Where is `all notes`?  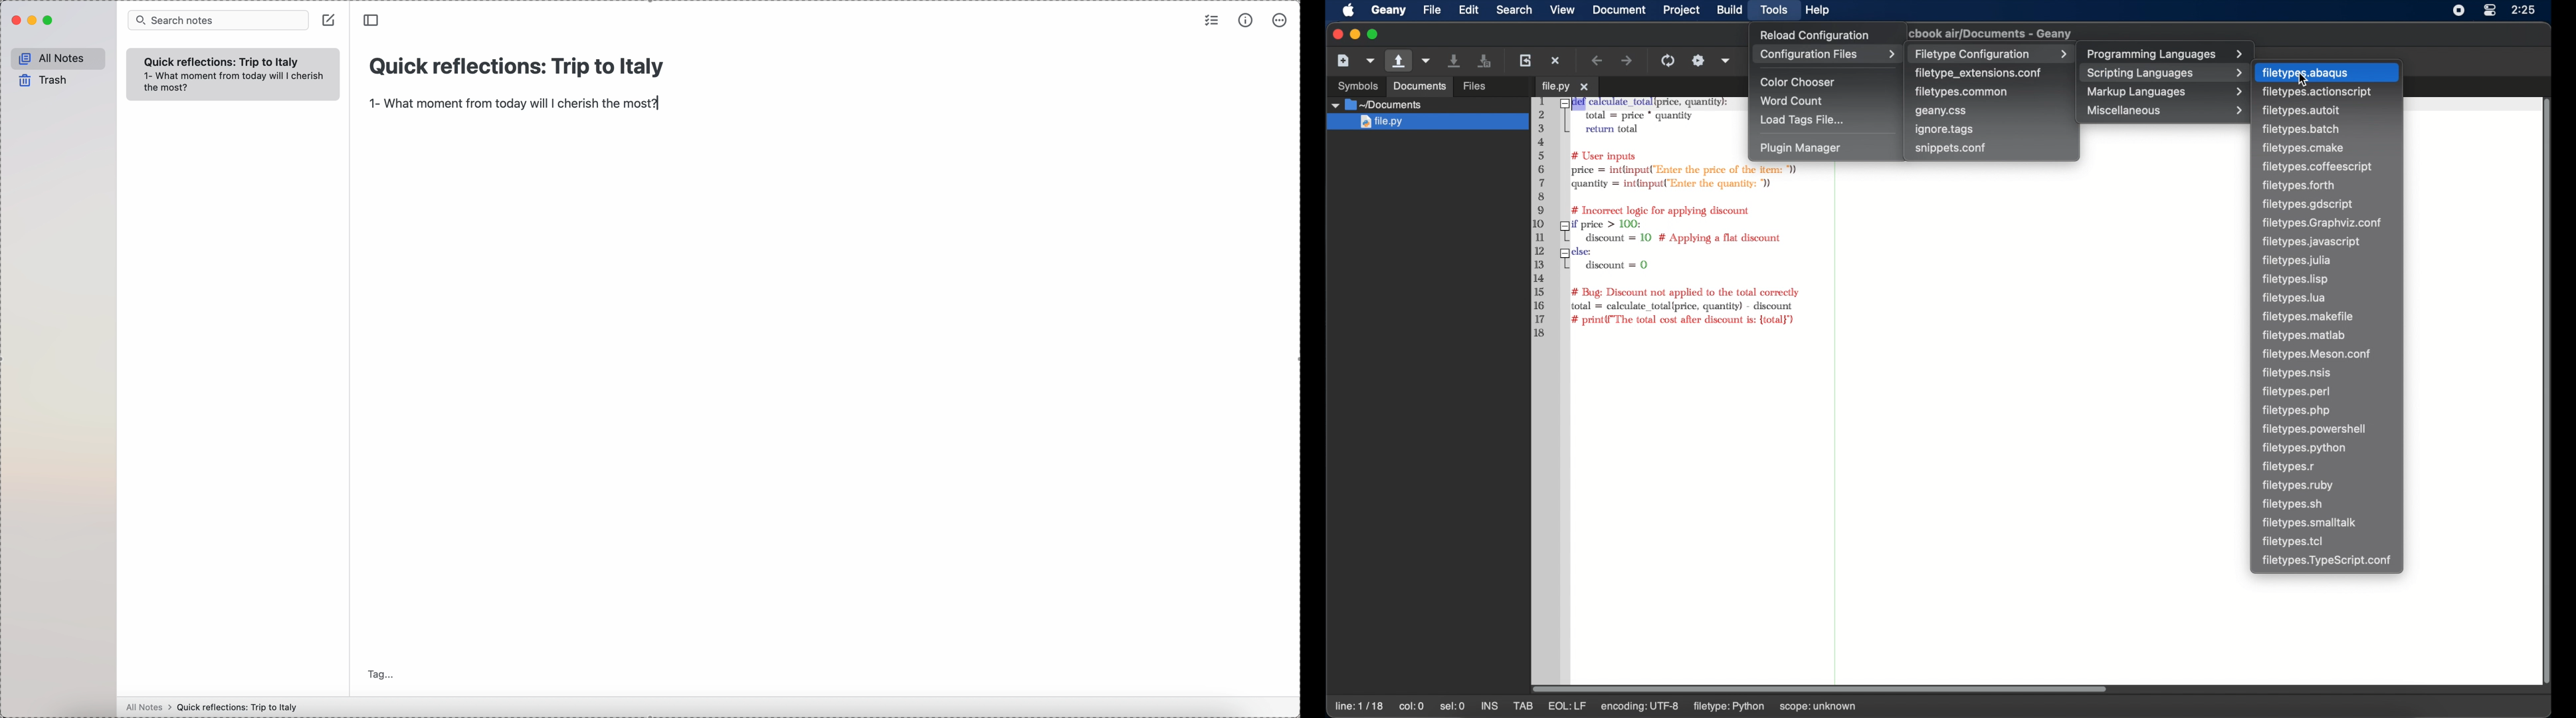 all notes is located at coordinates (56, 57).